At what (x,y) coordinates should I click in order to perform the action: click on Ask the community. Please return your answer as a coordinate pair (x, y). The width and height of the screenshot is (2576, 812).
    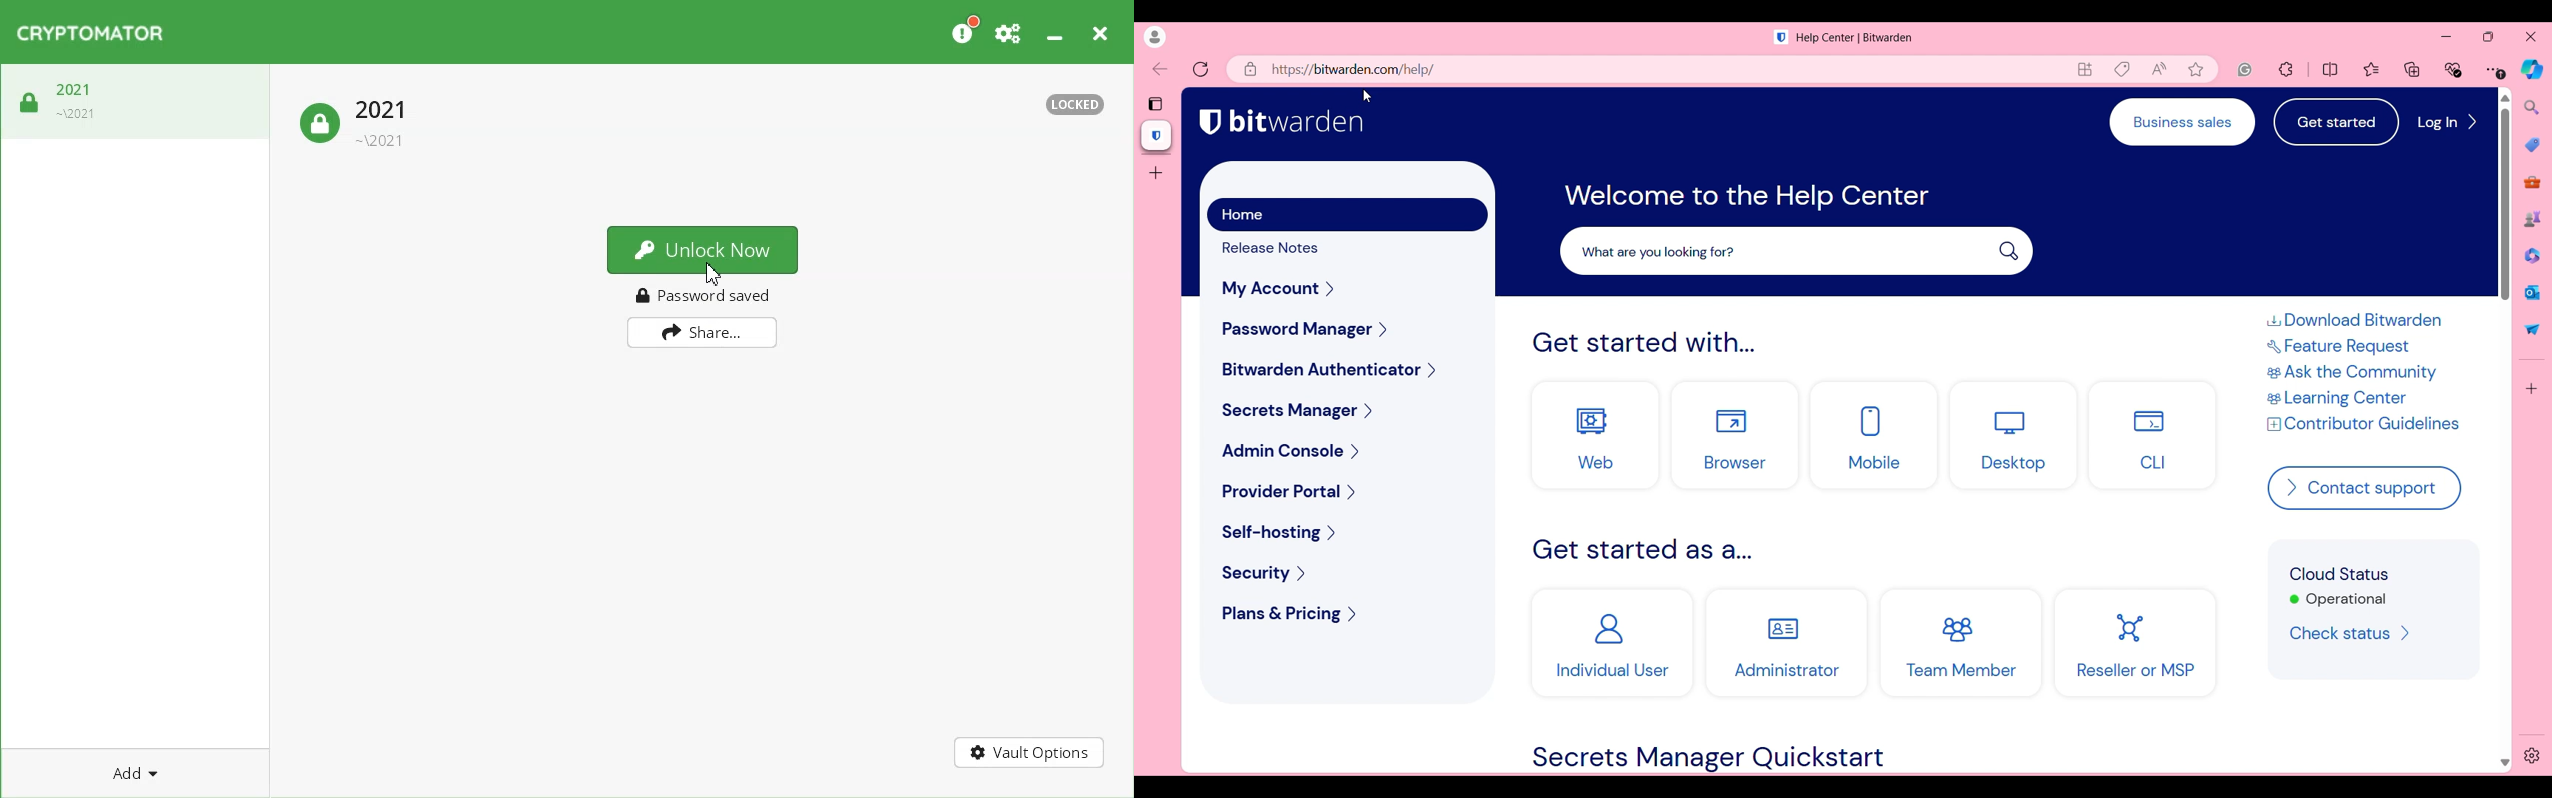
    Looking at the image, I should click on (2356, 372).